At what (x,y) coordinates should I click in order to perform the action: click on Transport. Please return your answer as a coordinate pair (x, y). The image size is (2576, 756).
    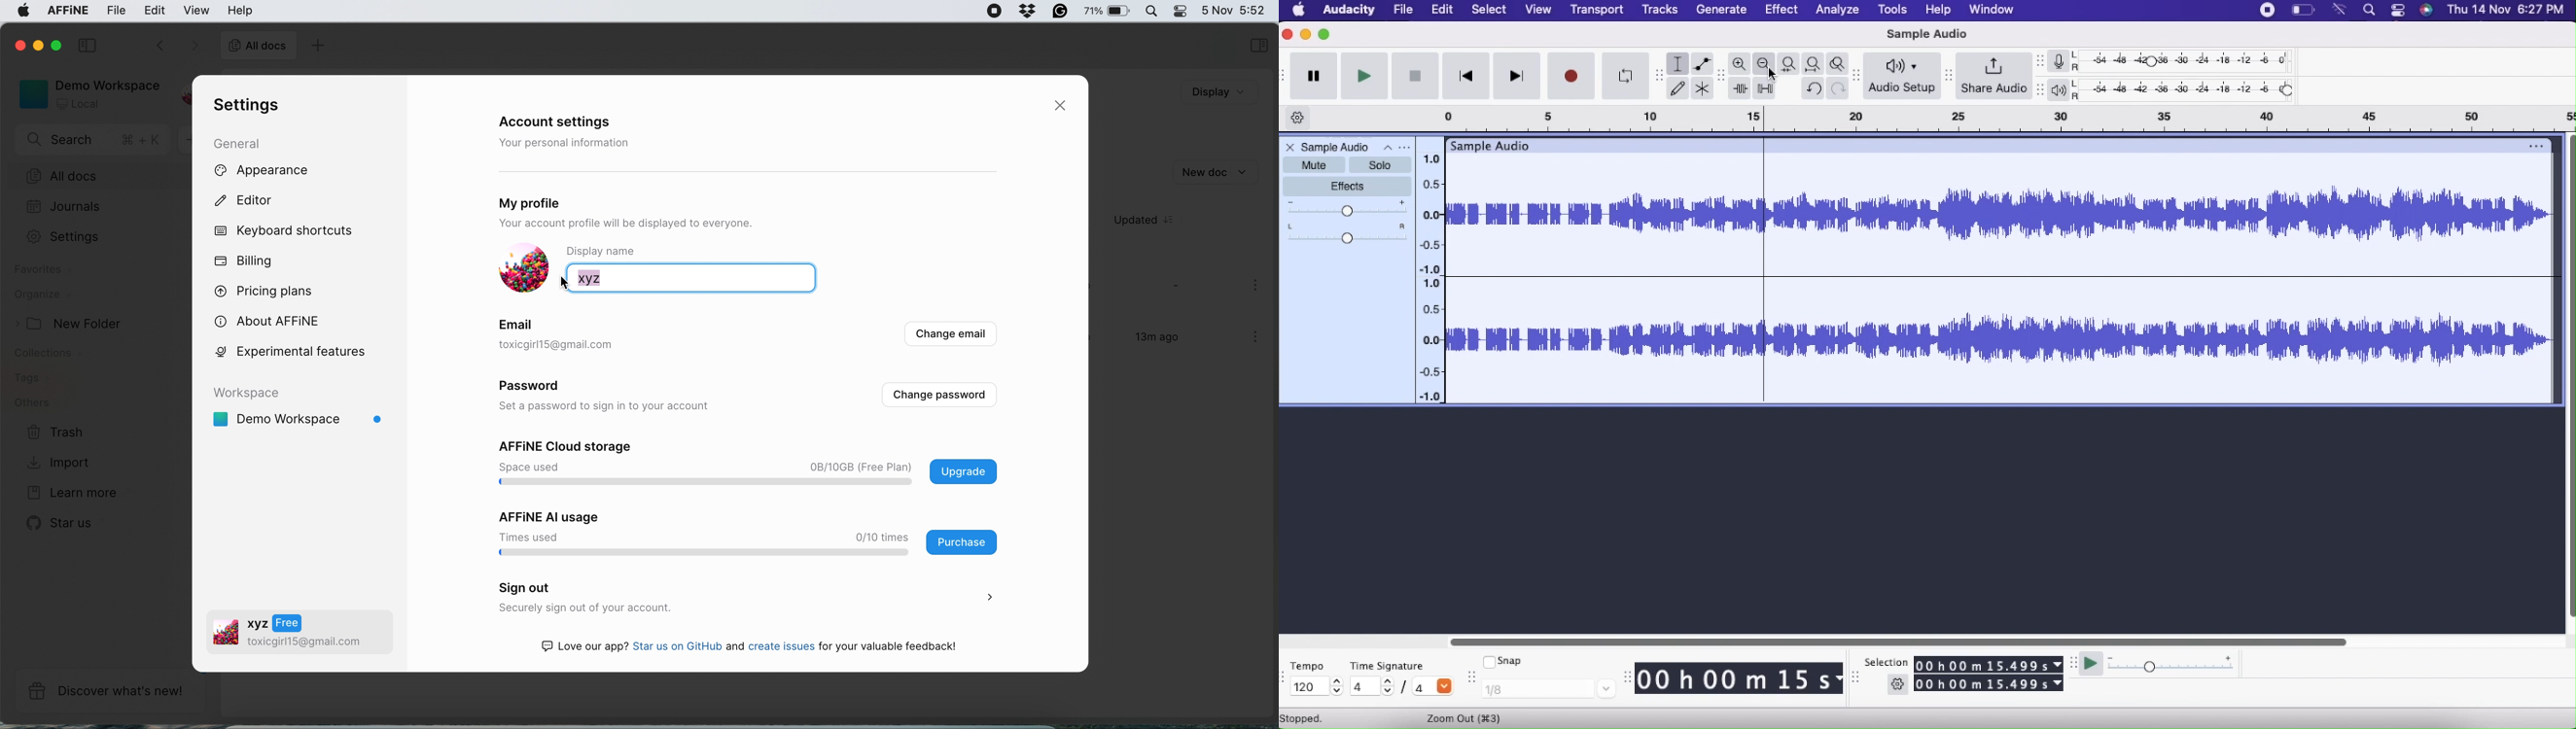
    Looking at the image, I should click on (1598, 12).